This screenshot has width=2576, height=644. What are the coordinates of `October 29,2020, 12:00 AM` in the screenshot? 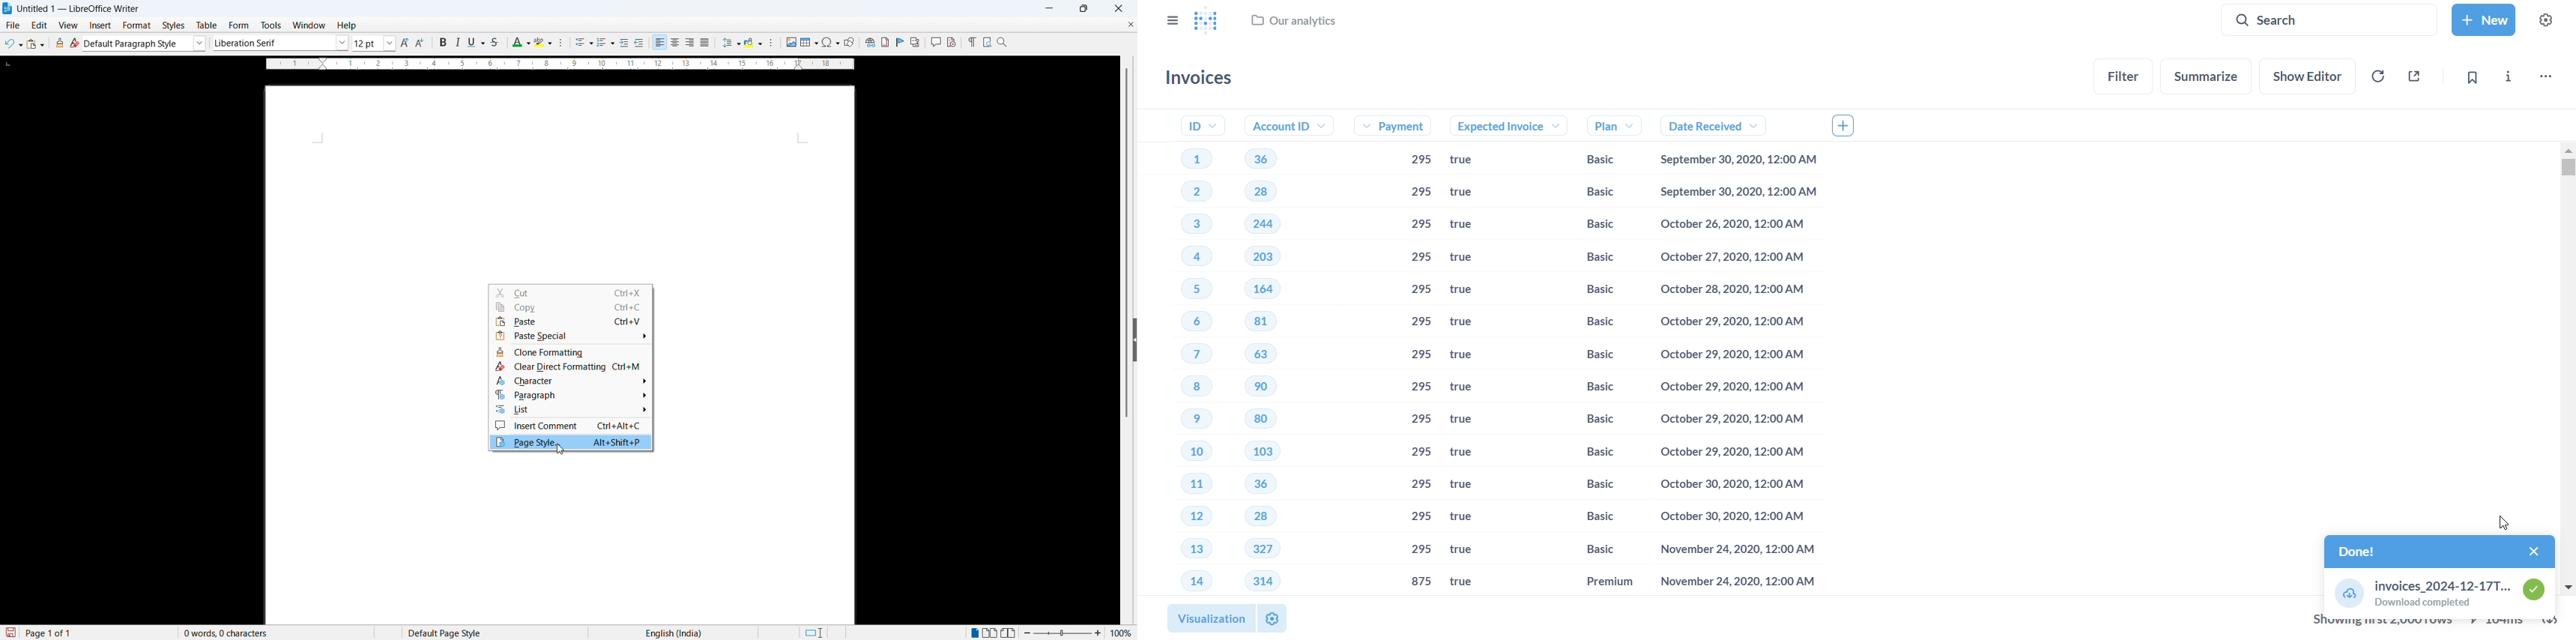 It's located at (1732, 356).